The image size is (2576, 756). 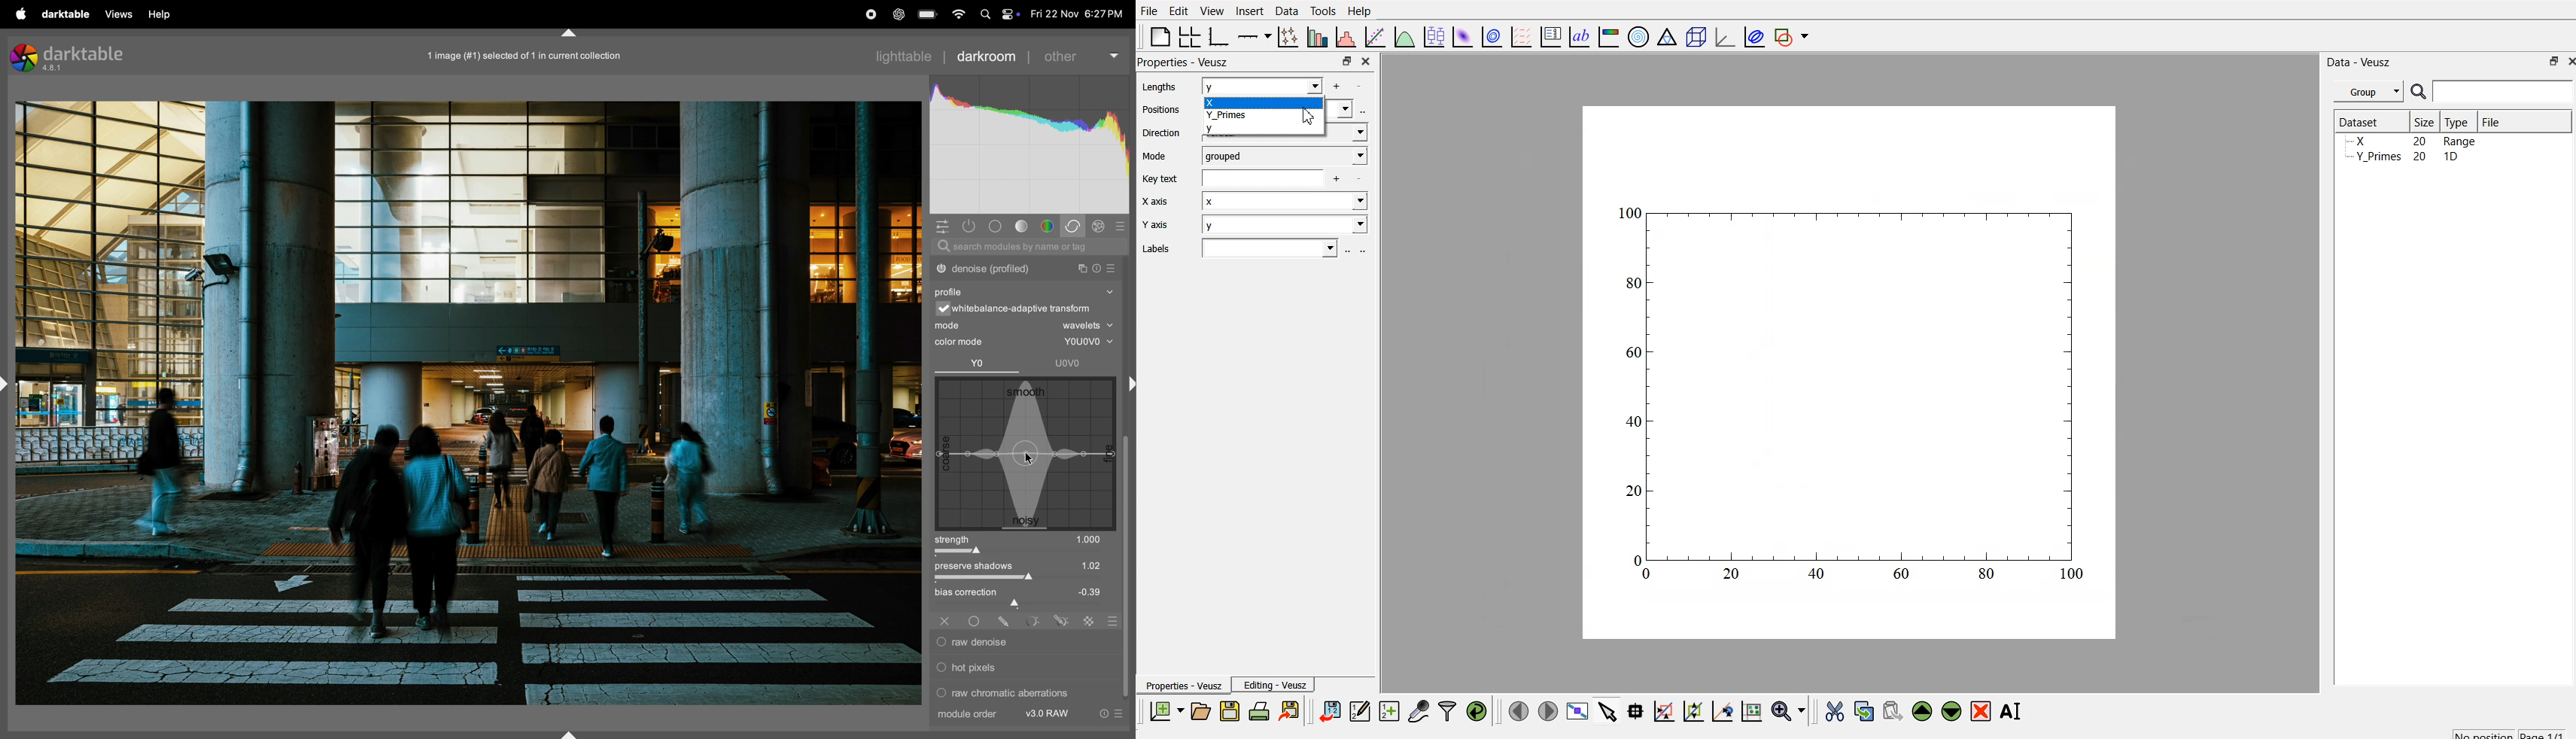 I want to click on export to graphics format, so click(x=1292, y=710).